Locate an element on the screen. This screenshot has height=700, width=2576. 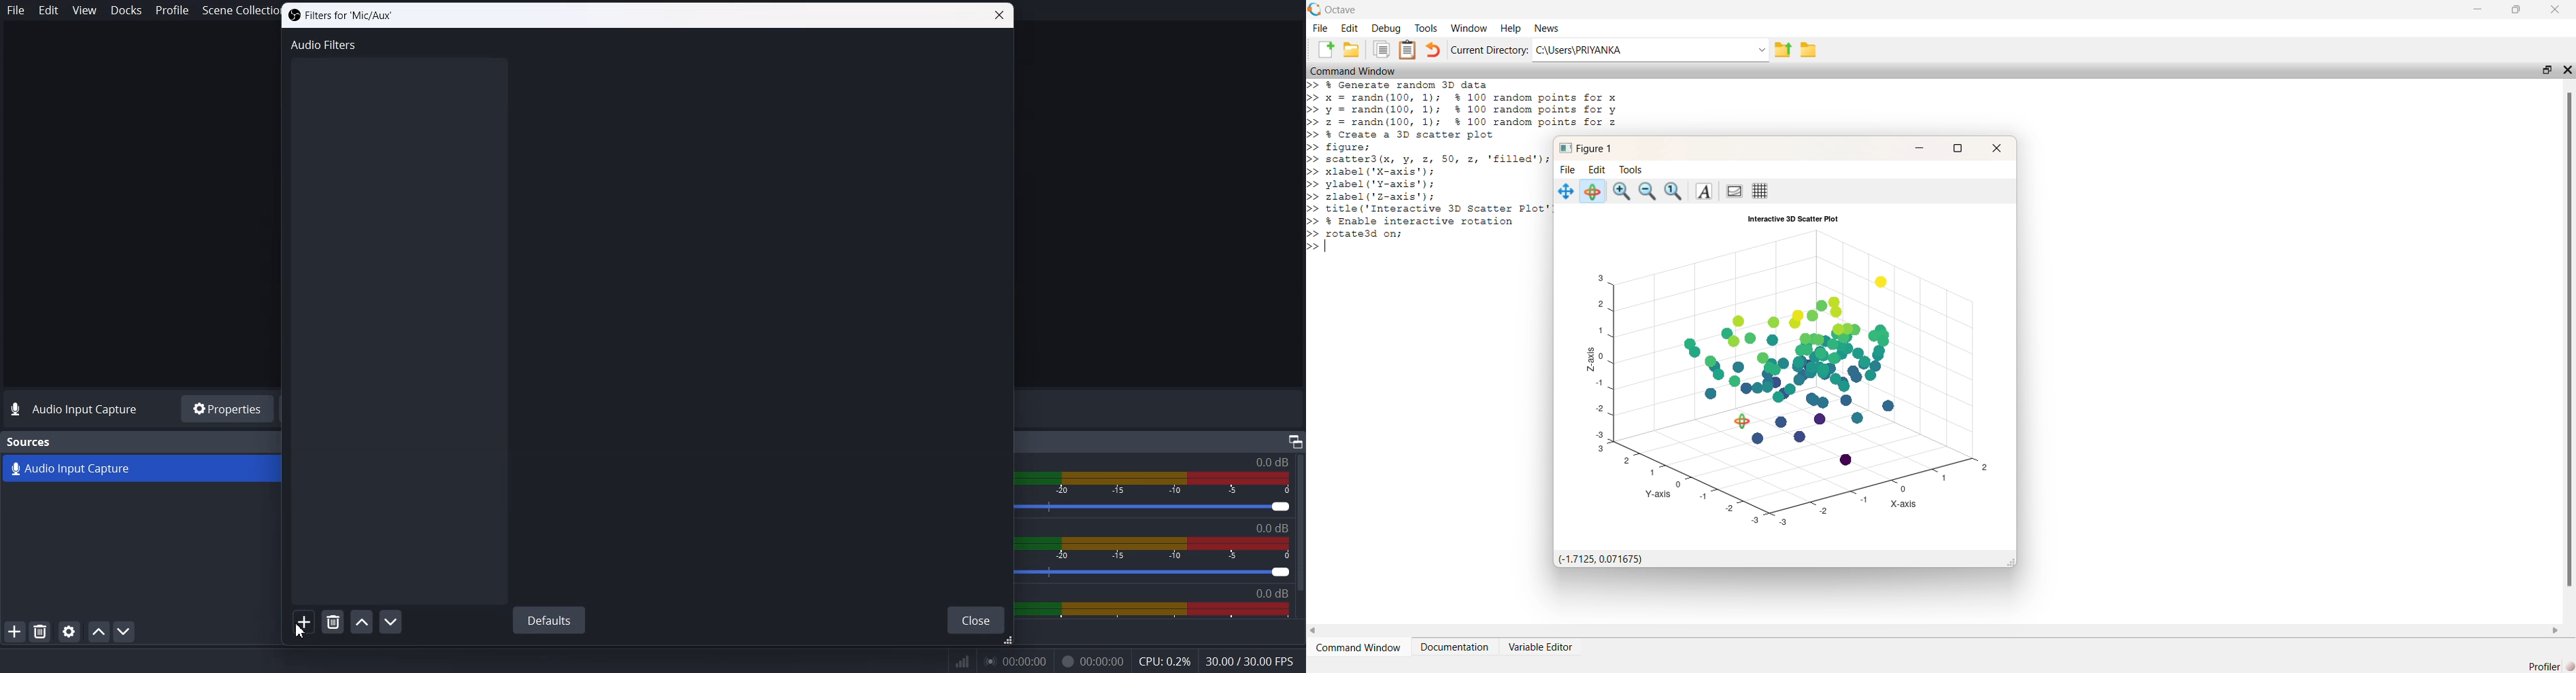
Inf is located at coordinates (963, 662).